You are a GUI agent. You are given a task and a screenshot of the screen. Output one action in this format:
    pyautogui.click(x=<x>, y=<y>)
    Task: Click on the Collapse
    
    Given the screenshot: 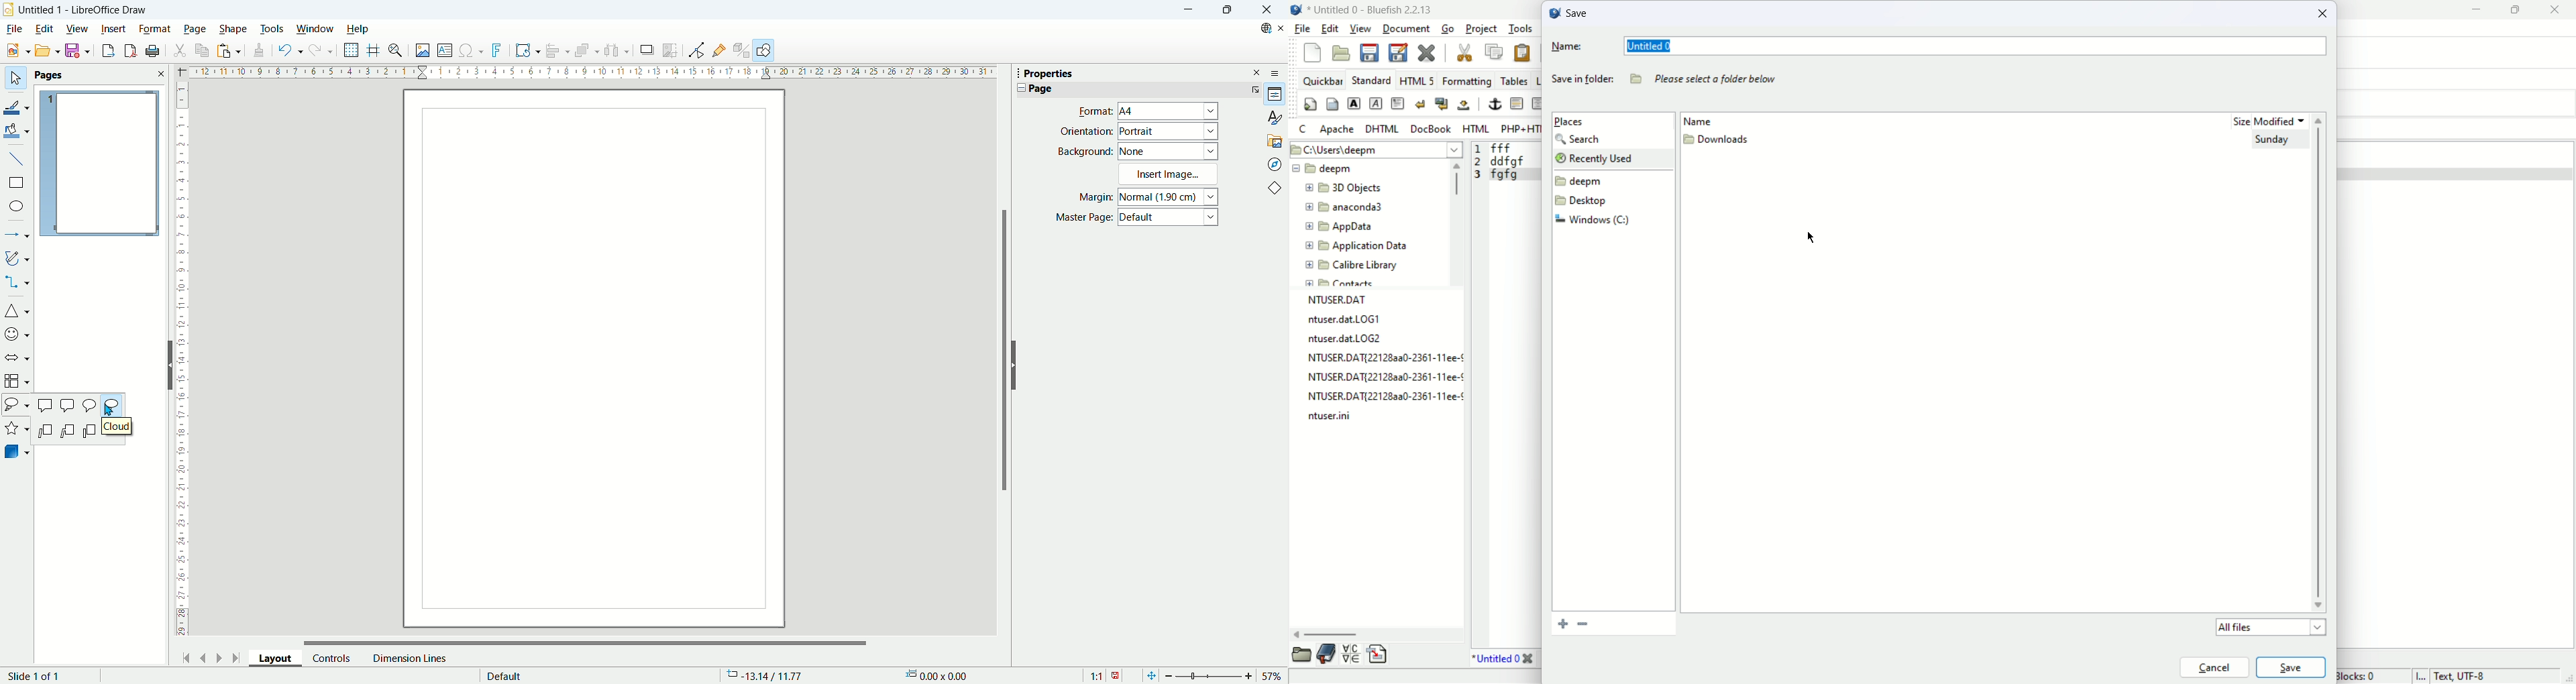 What is the action you would take?
    pyautogui.click(x=1018, y=88)
    